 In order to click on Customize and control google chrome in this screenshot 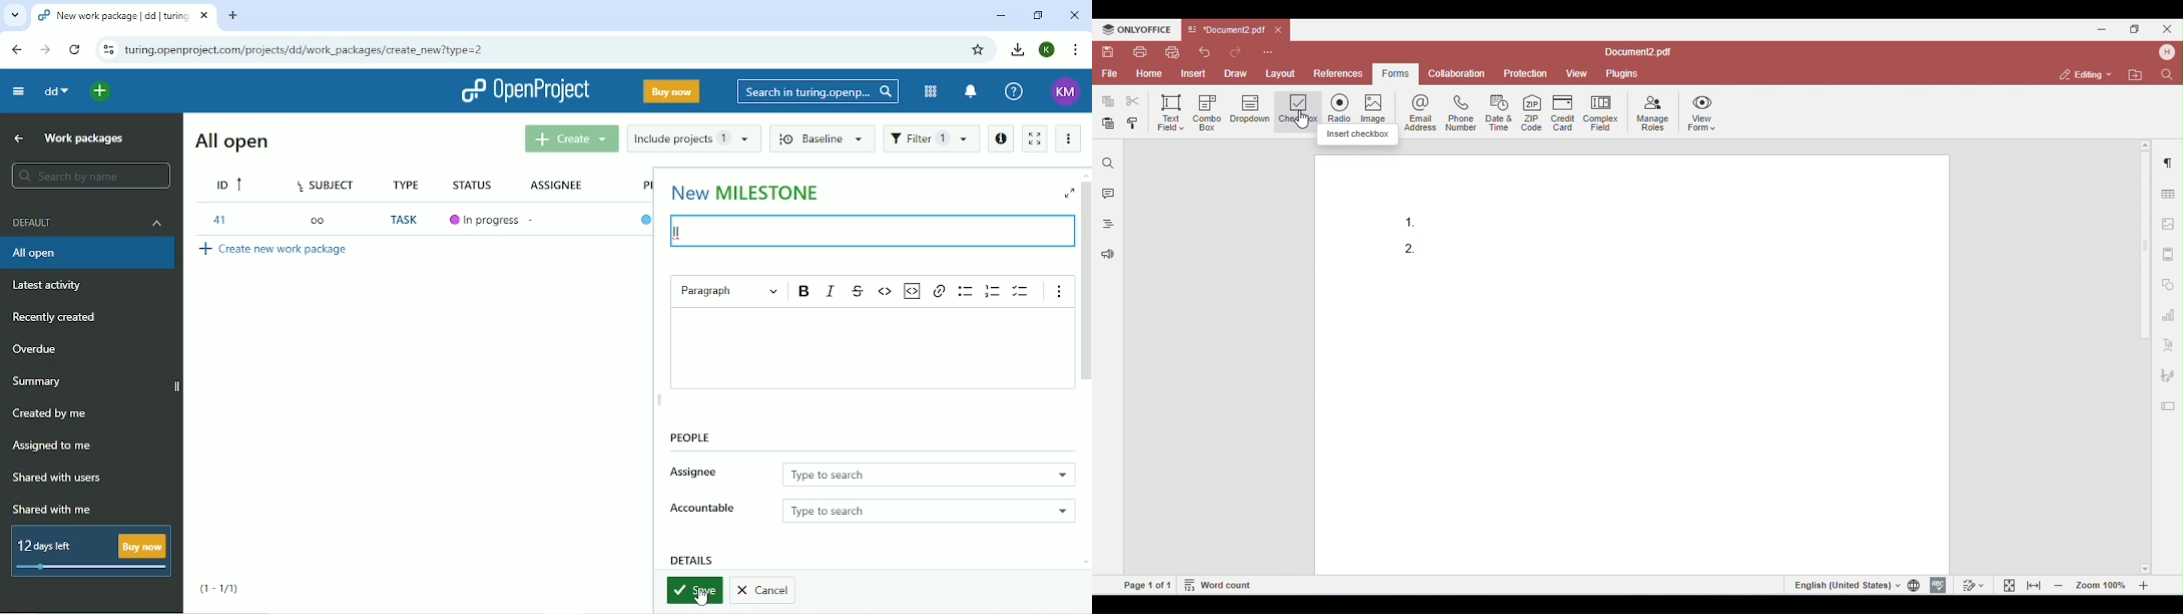, I will do `click(1076, 50)`.